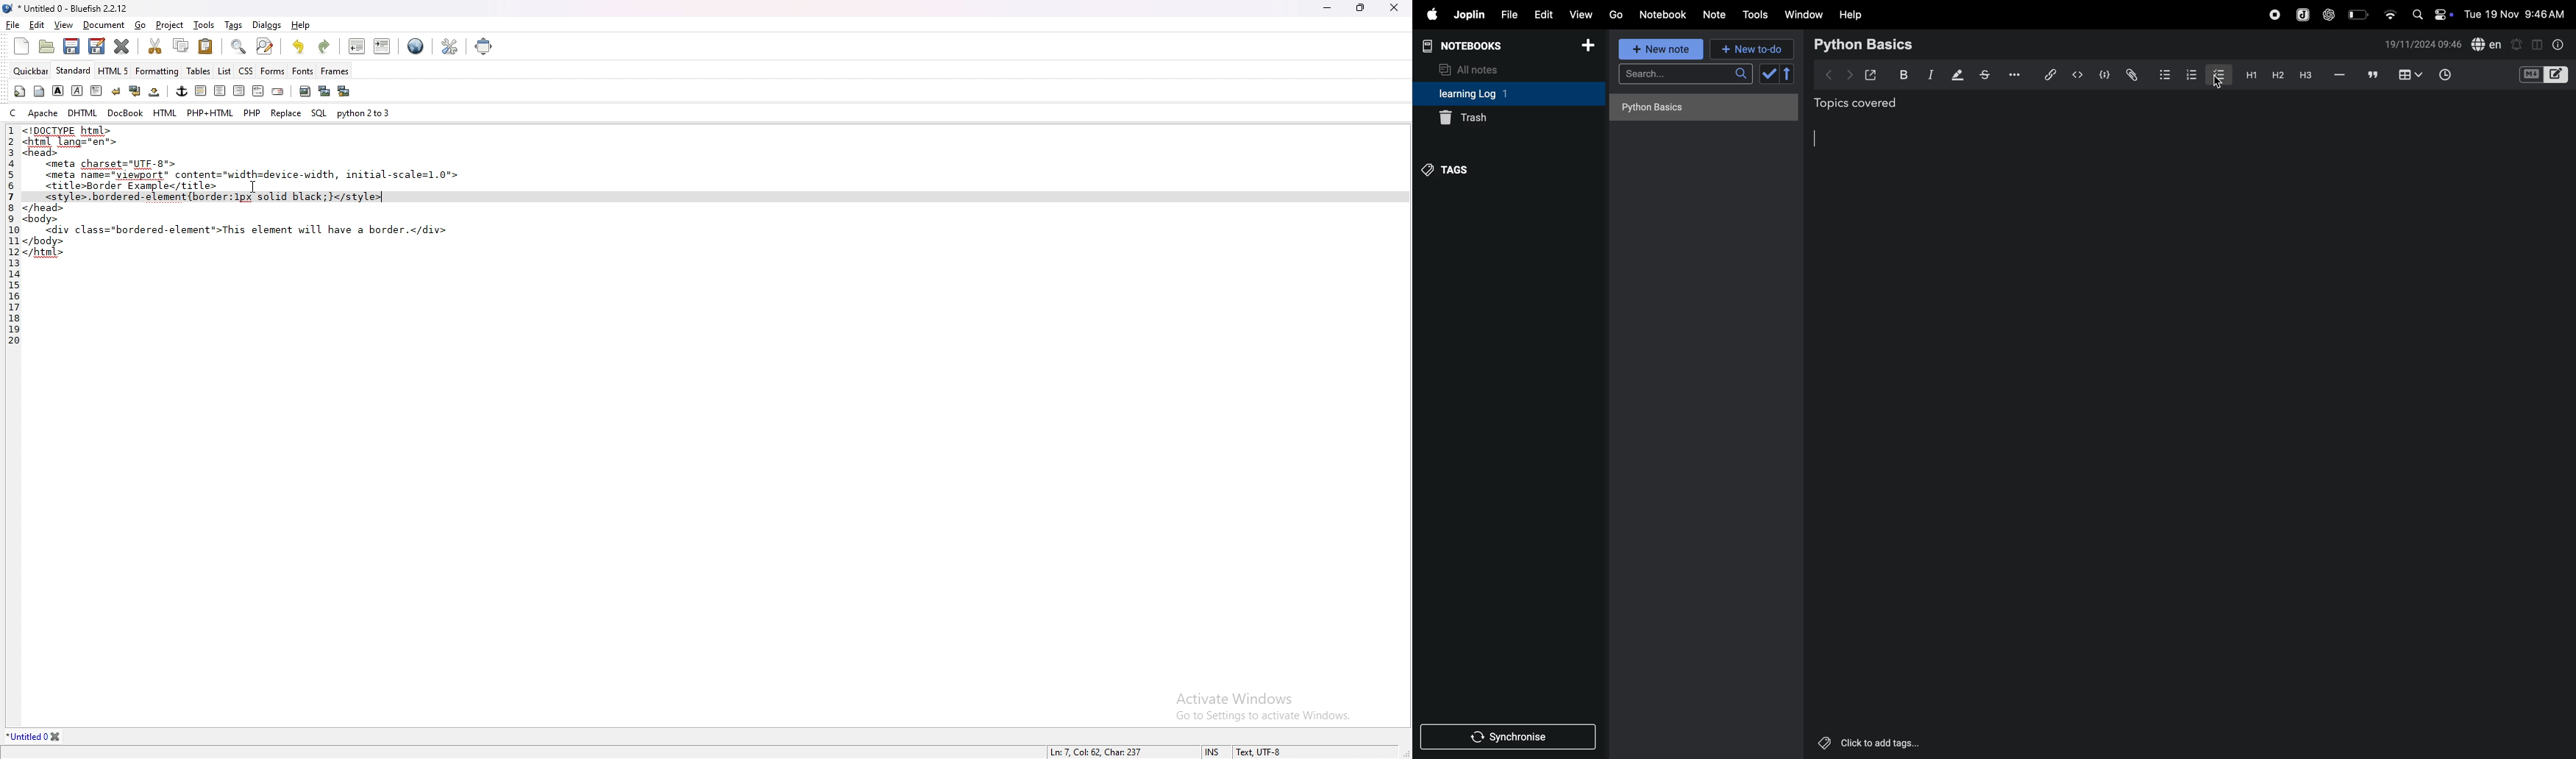  What do you see at coordinates (1468, 15) in the screenshot?
I see `joplin` at bounding box center [1468, 15].